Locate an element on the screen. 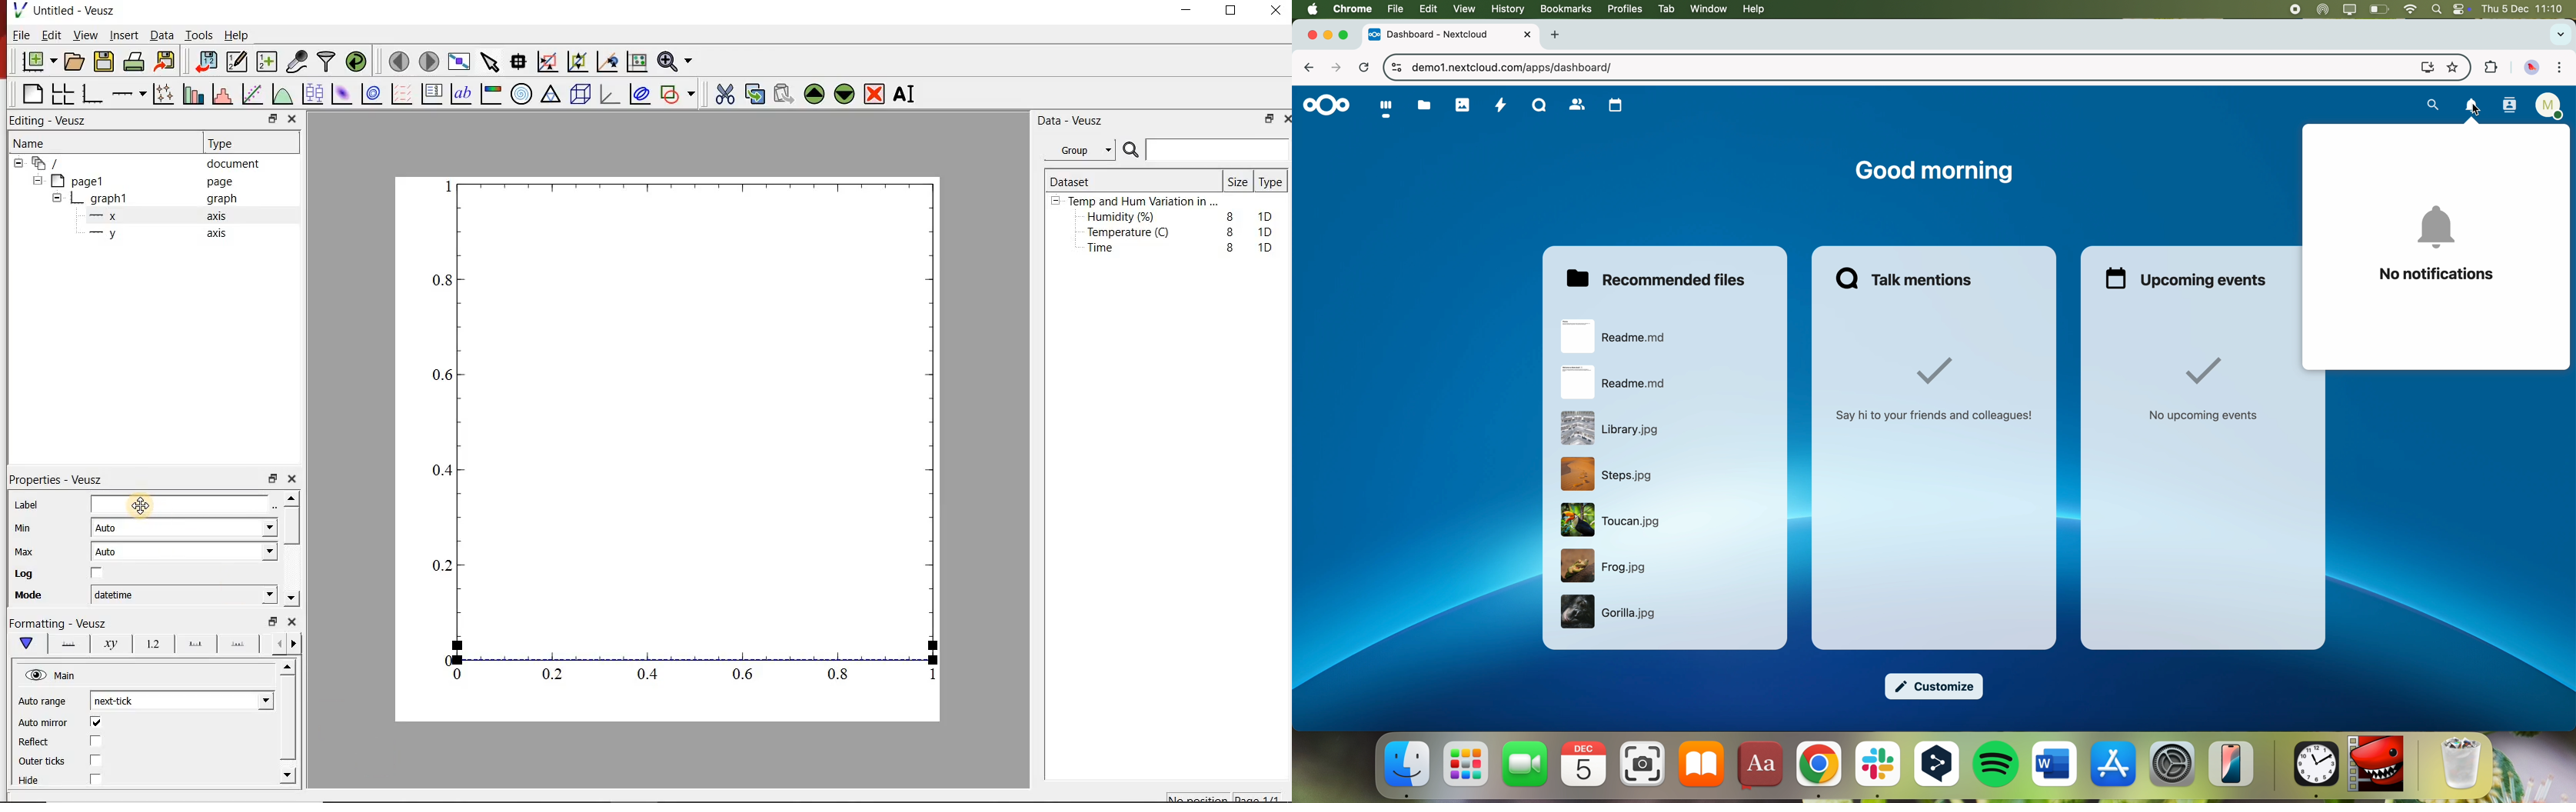  restore down is located at coordinates (1266, 121).